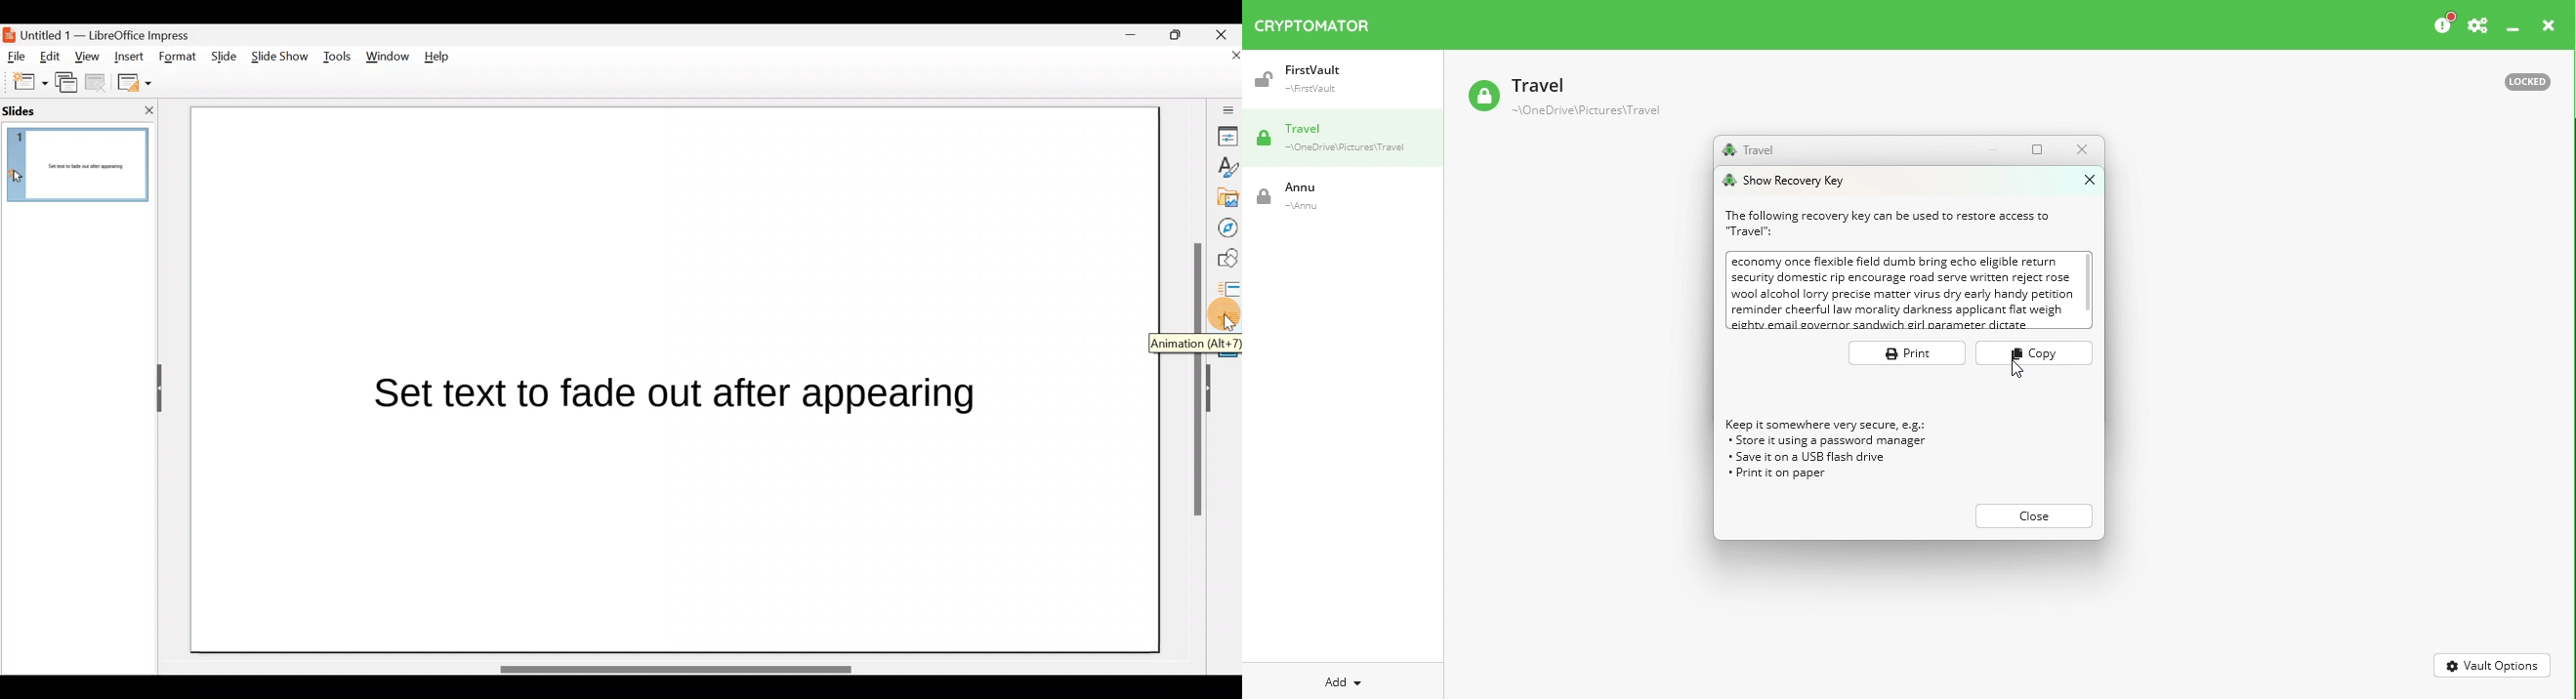 The height and width of the screenshot is (700, 2576). I want to click on Edit, so click(54, 58).